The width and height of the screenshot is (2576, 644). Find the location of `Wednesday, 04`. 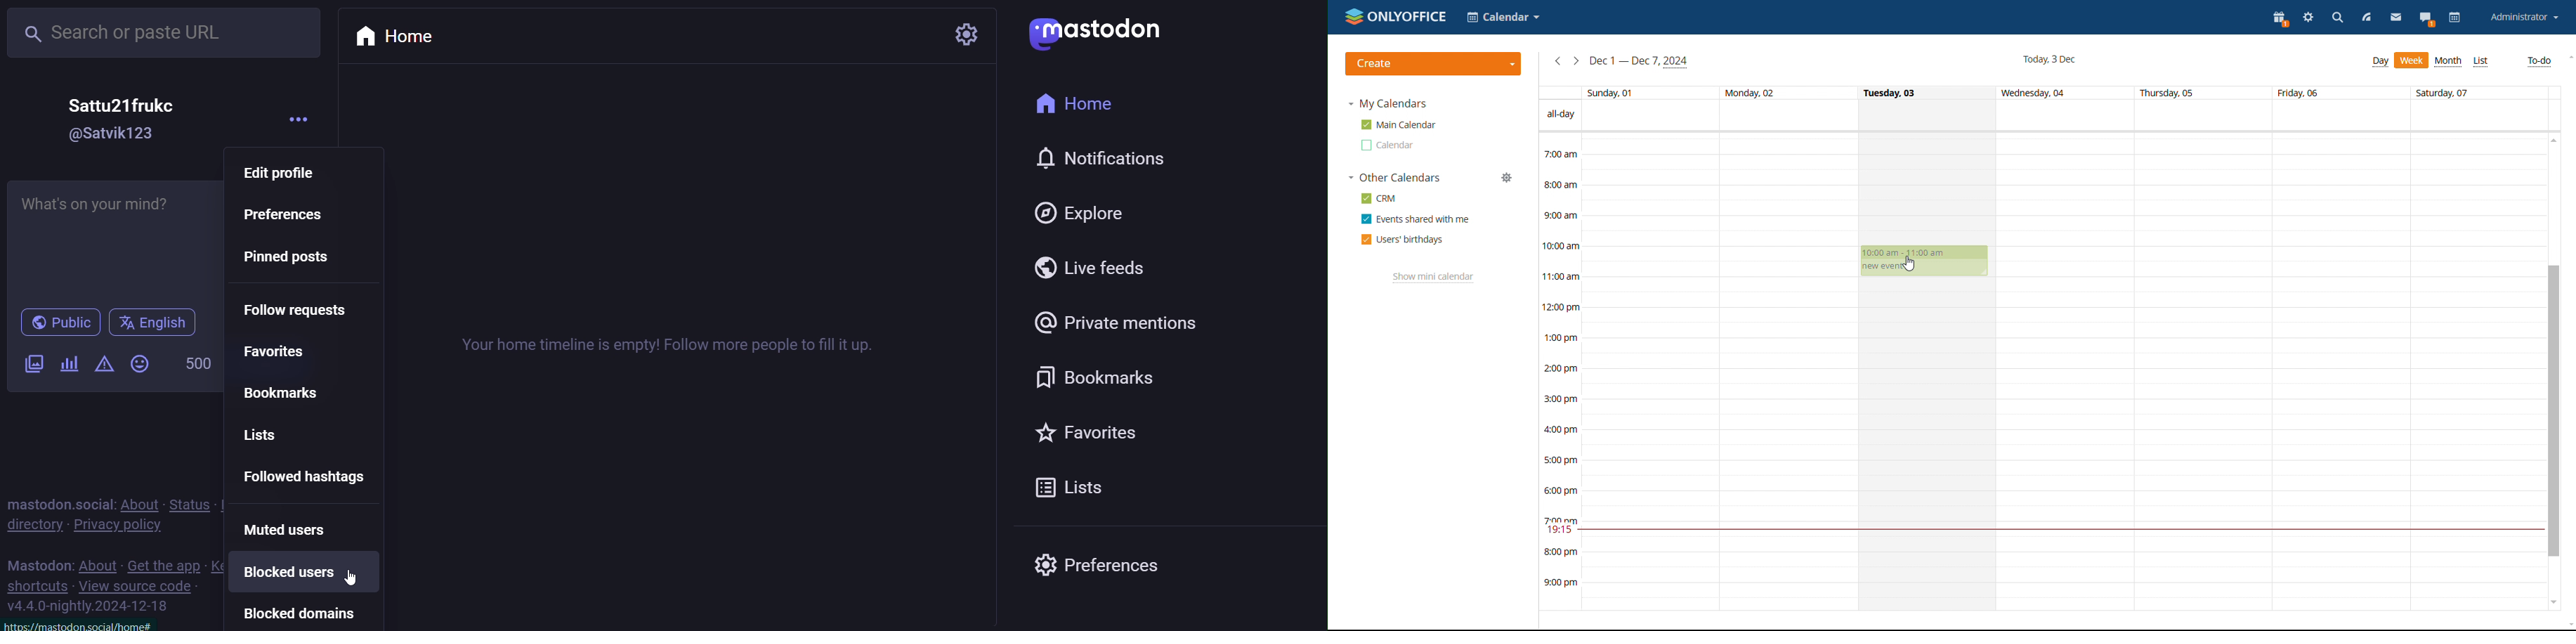

Wednesday, 04 is located at coordinates (2036, 94).